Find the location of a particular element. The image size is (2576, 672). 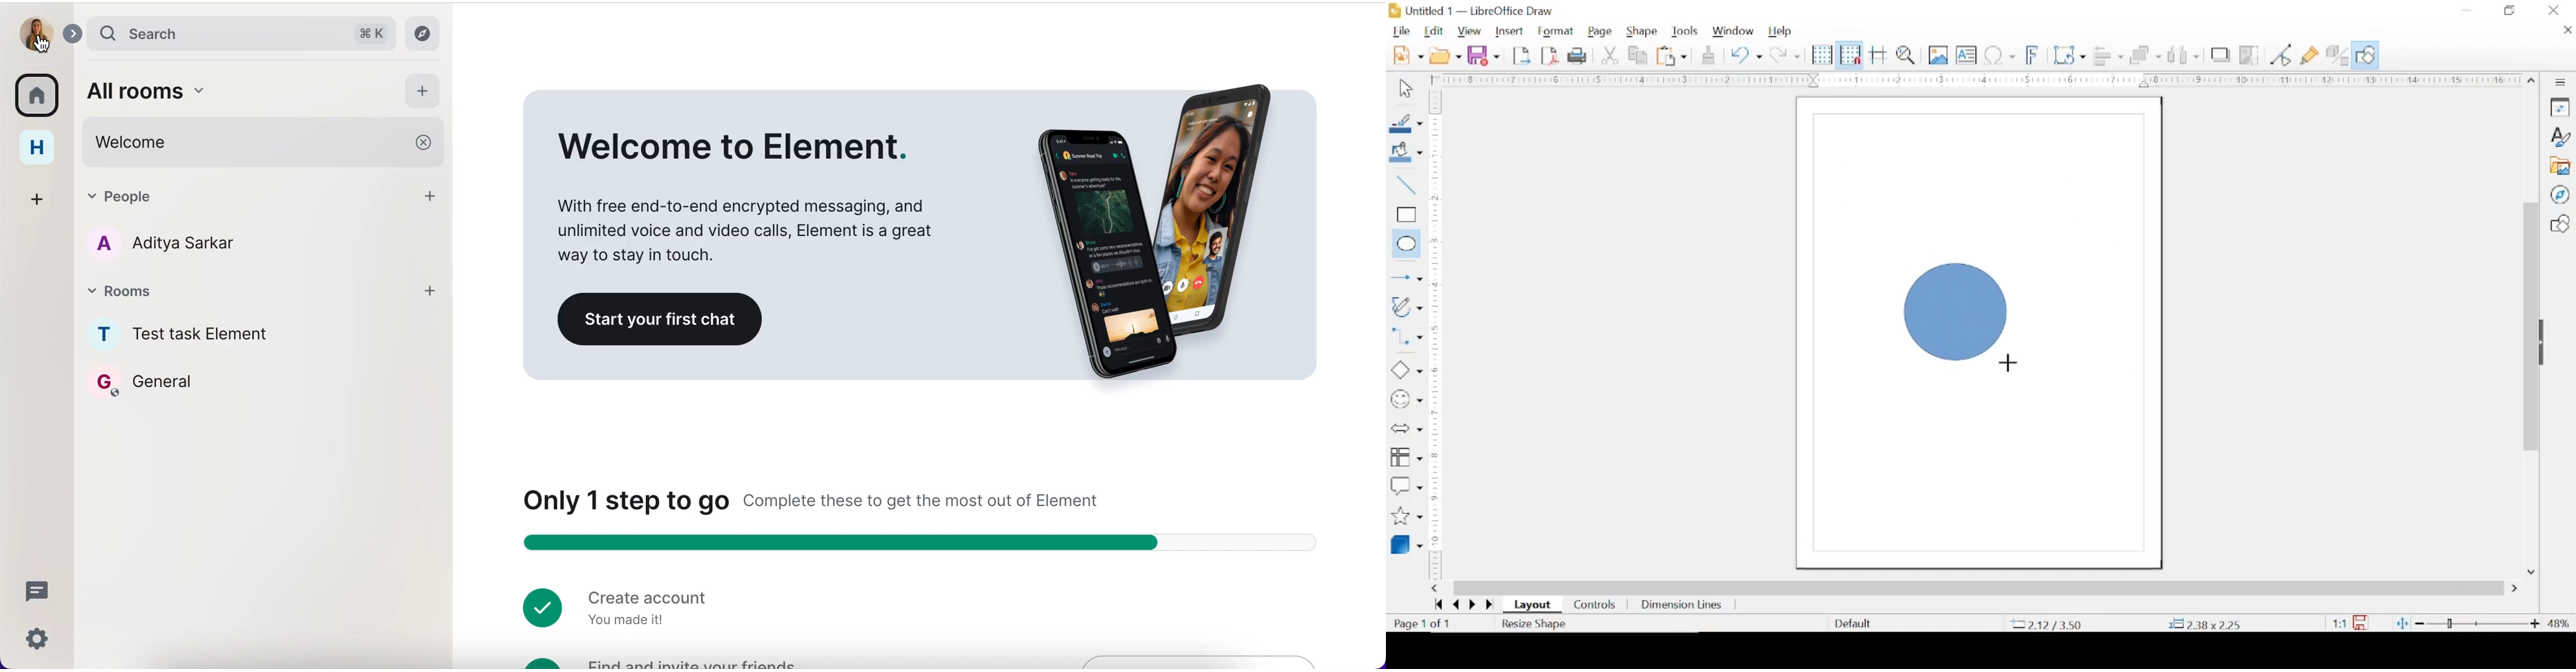

export is located at coordinates (1523, 55).